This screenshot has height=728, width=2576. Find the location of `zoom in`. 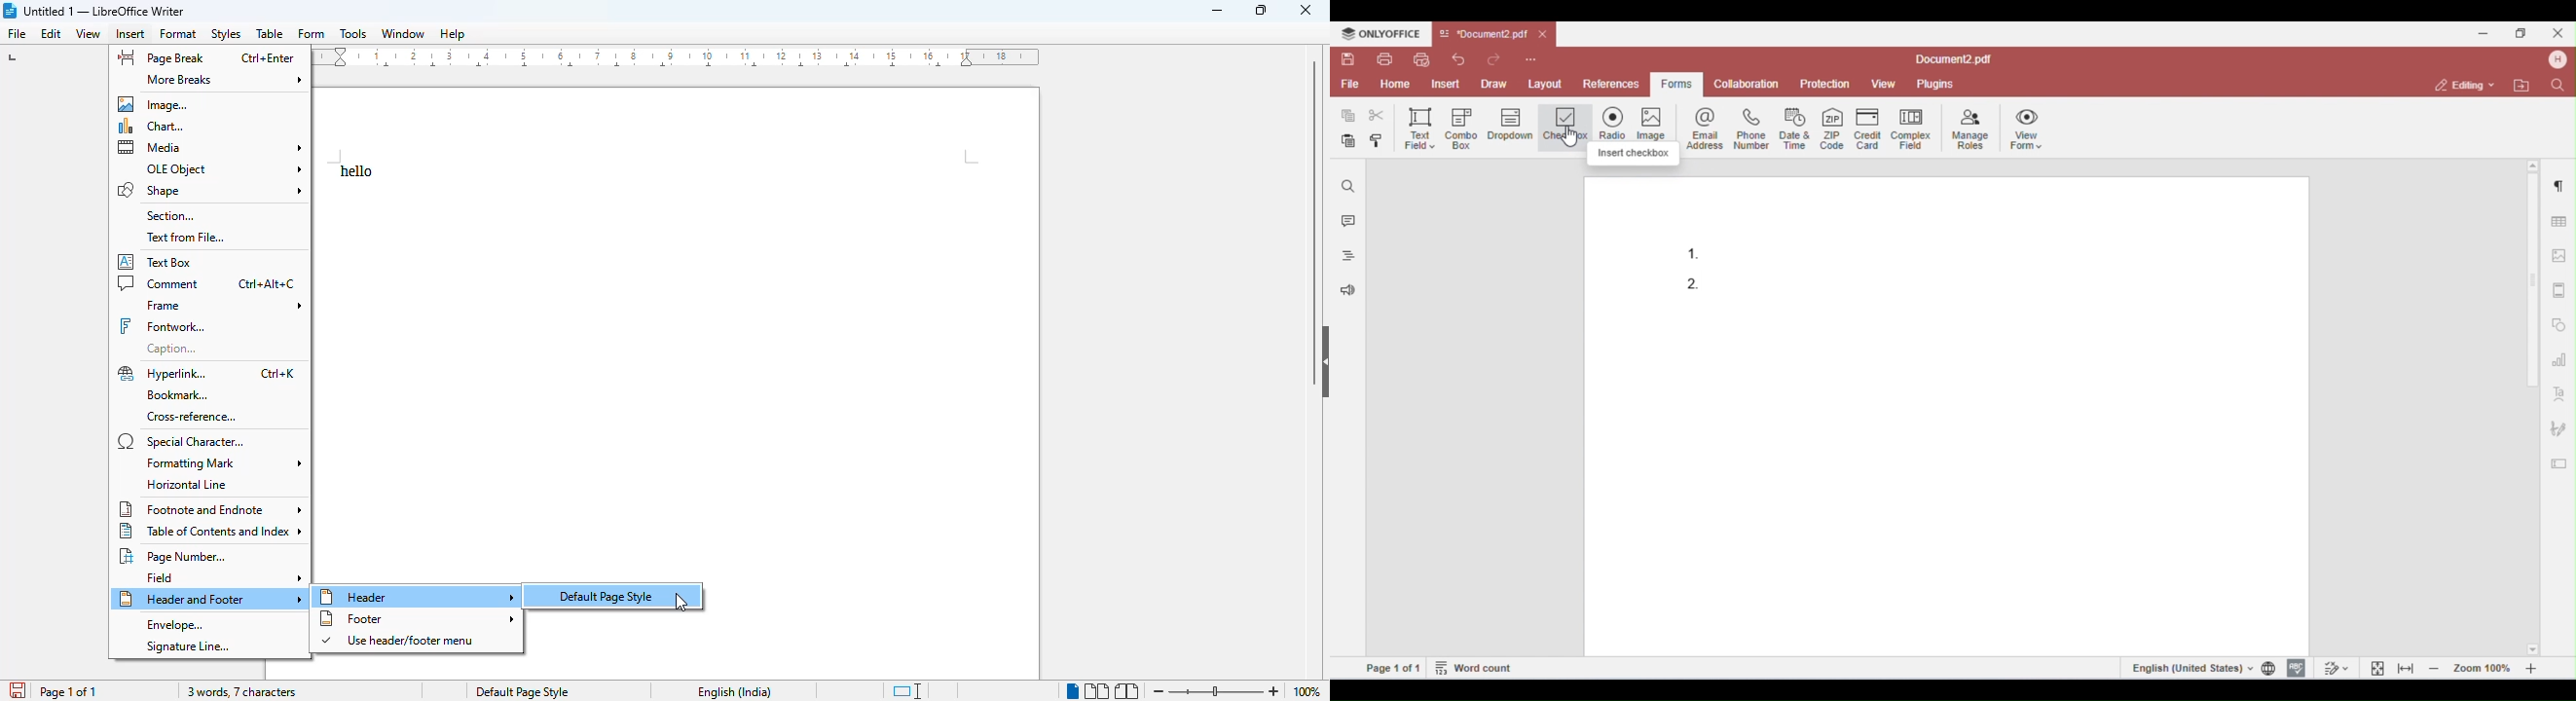

zoom in is located at coordinates (1275, 691).